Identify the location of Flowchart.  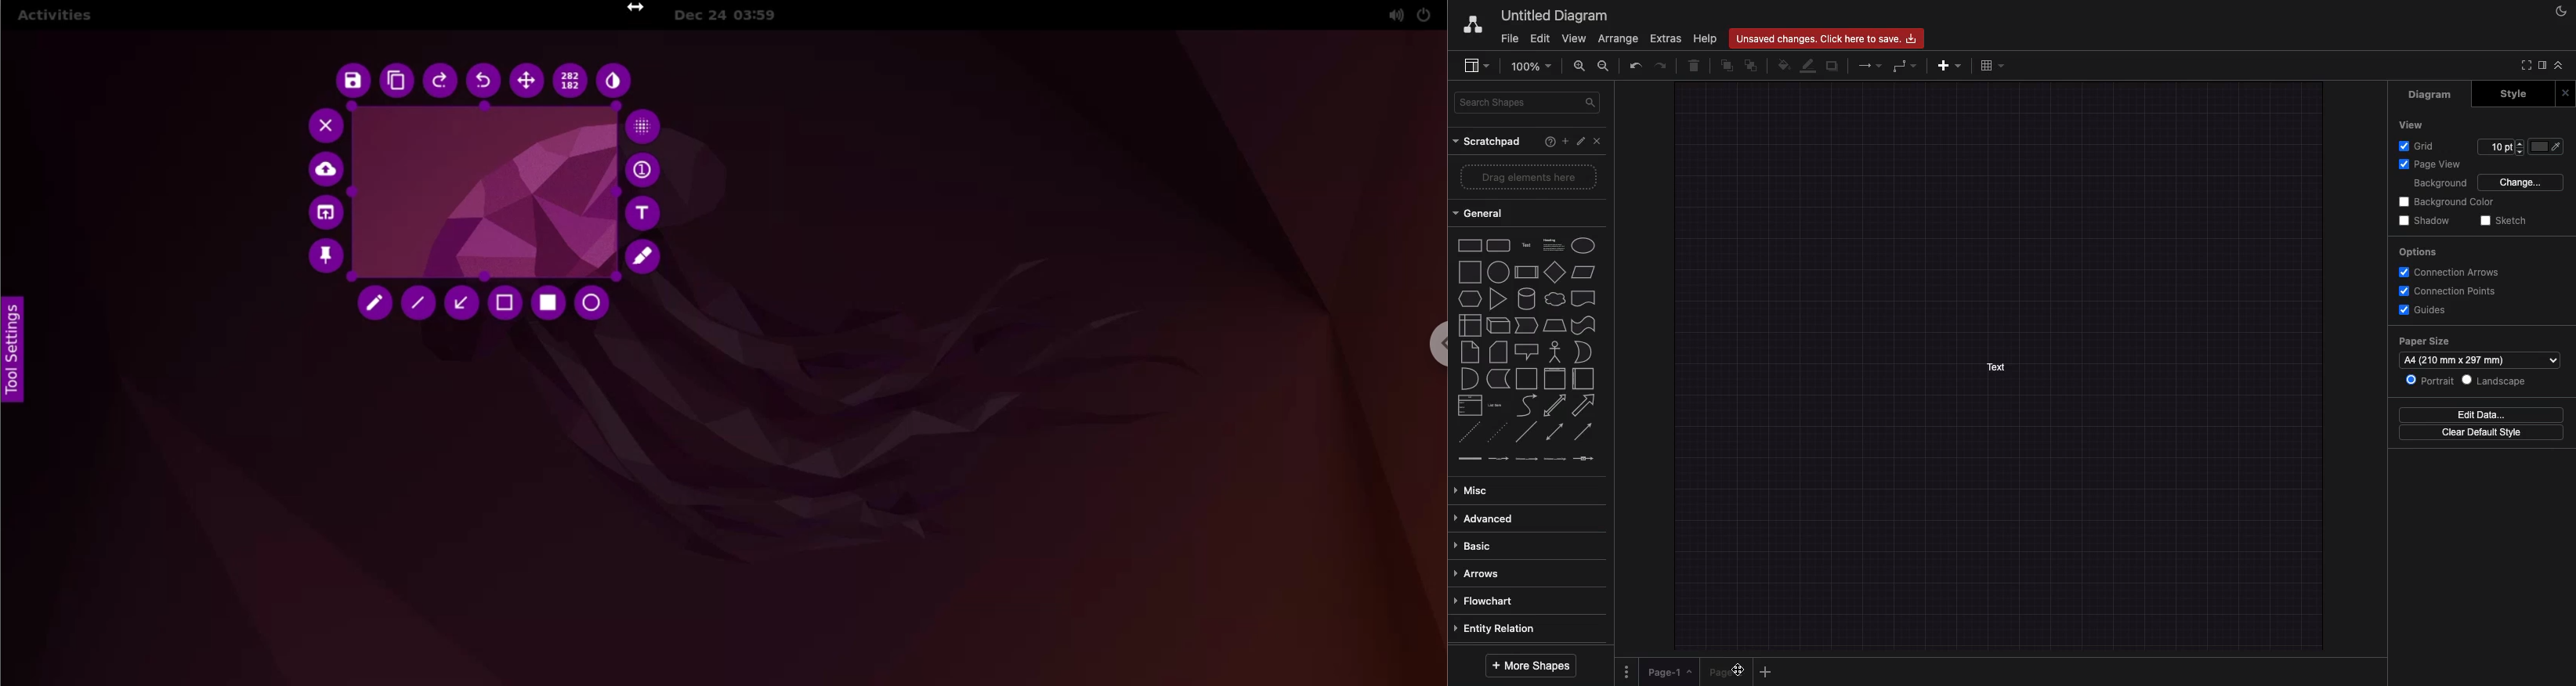
(1496, 600).